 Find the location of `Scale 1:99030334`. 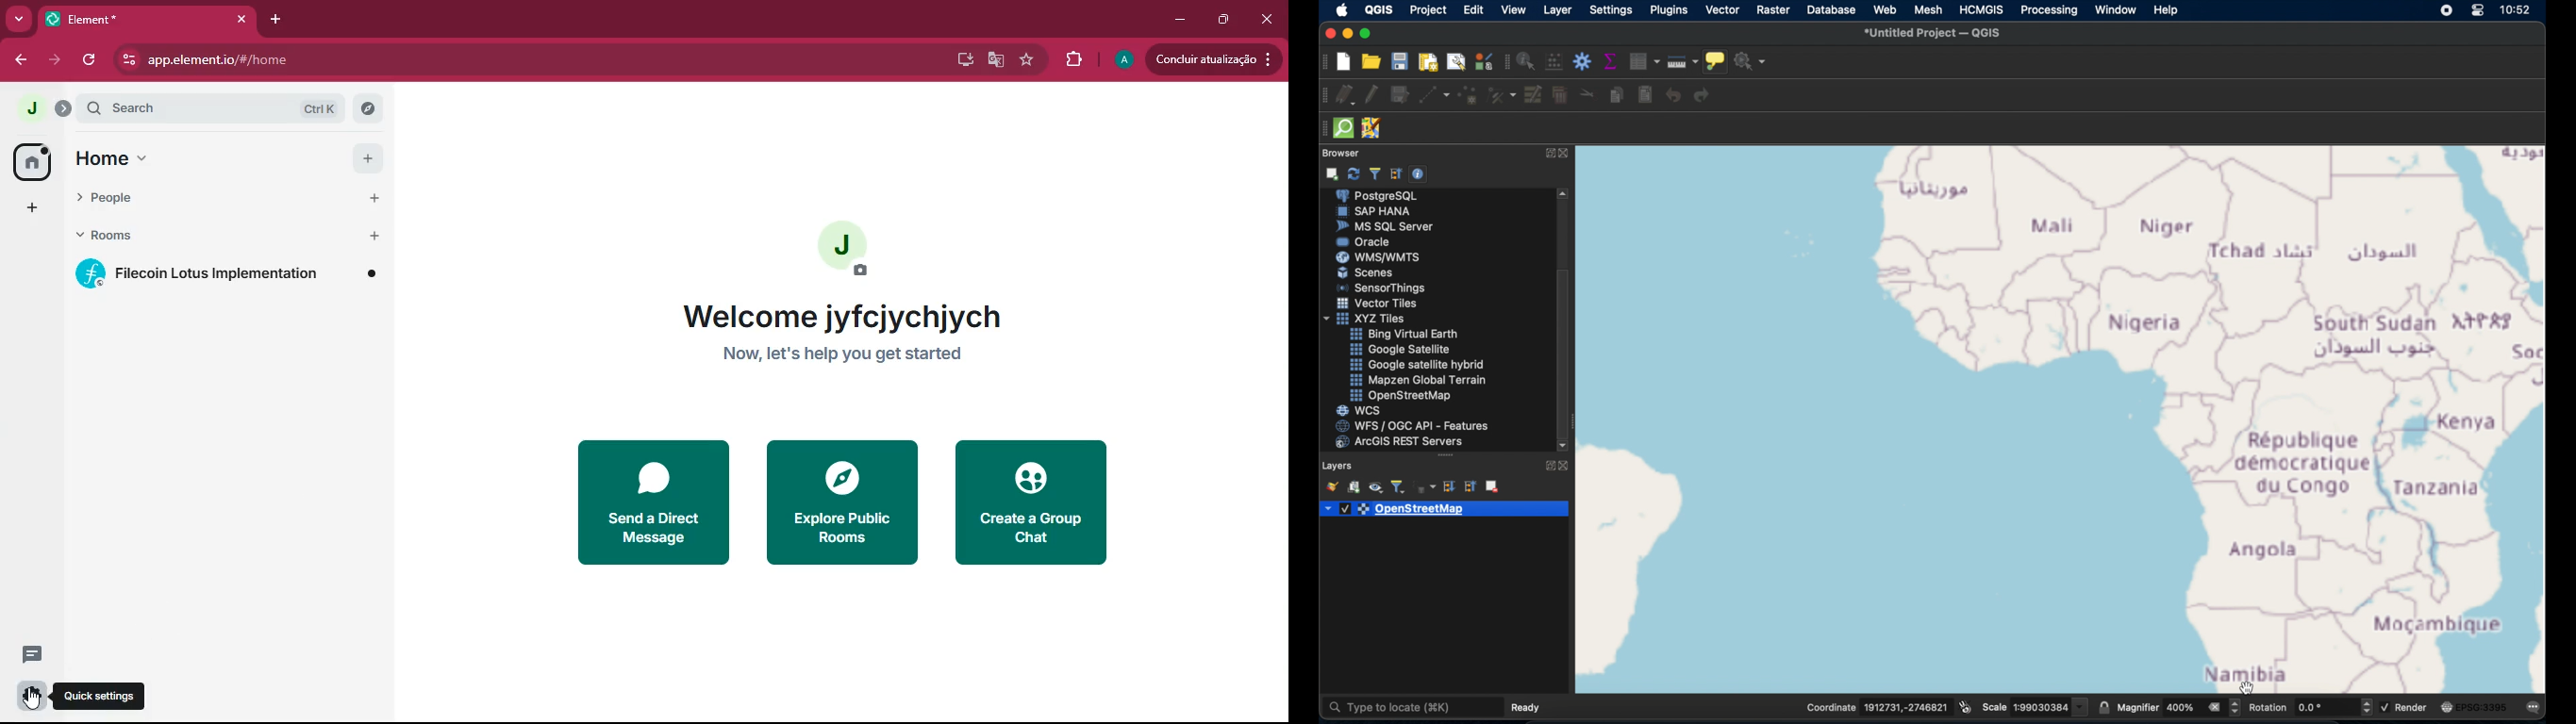

Scale 1:99030334 is located at coordinates (2035, 705).